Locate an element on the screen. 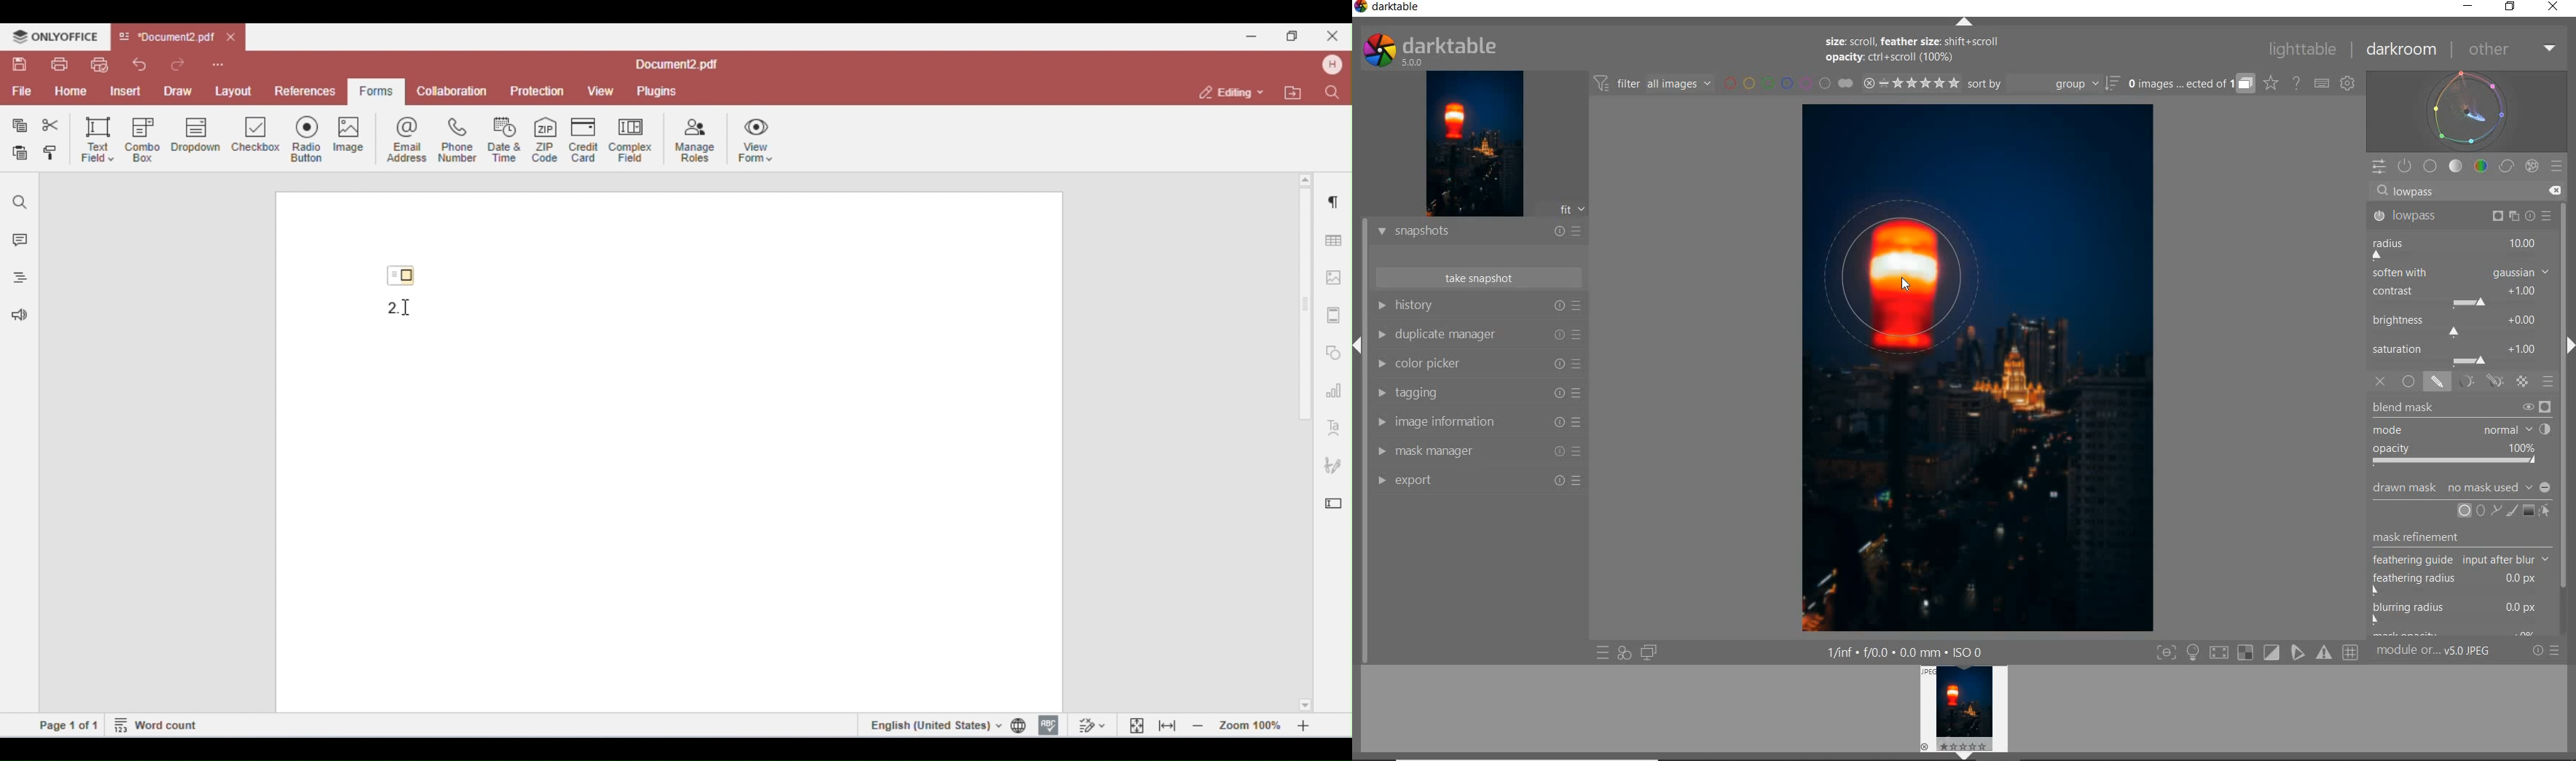 The width and height of the screenshot is (2576, 784). TONE is located at coordinates (2456, 166).